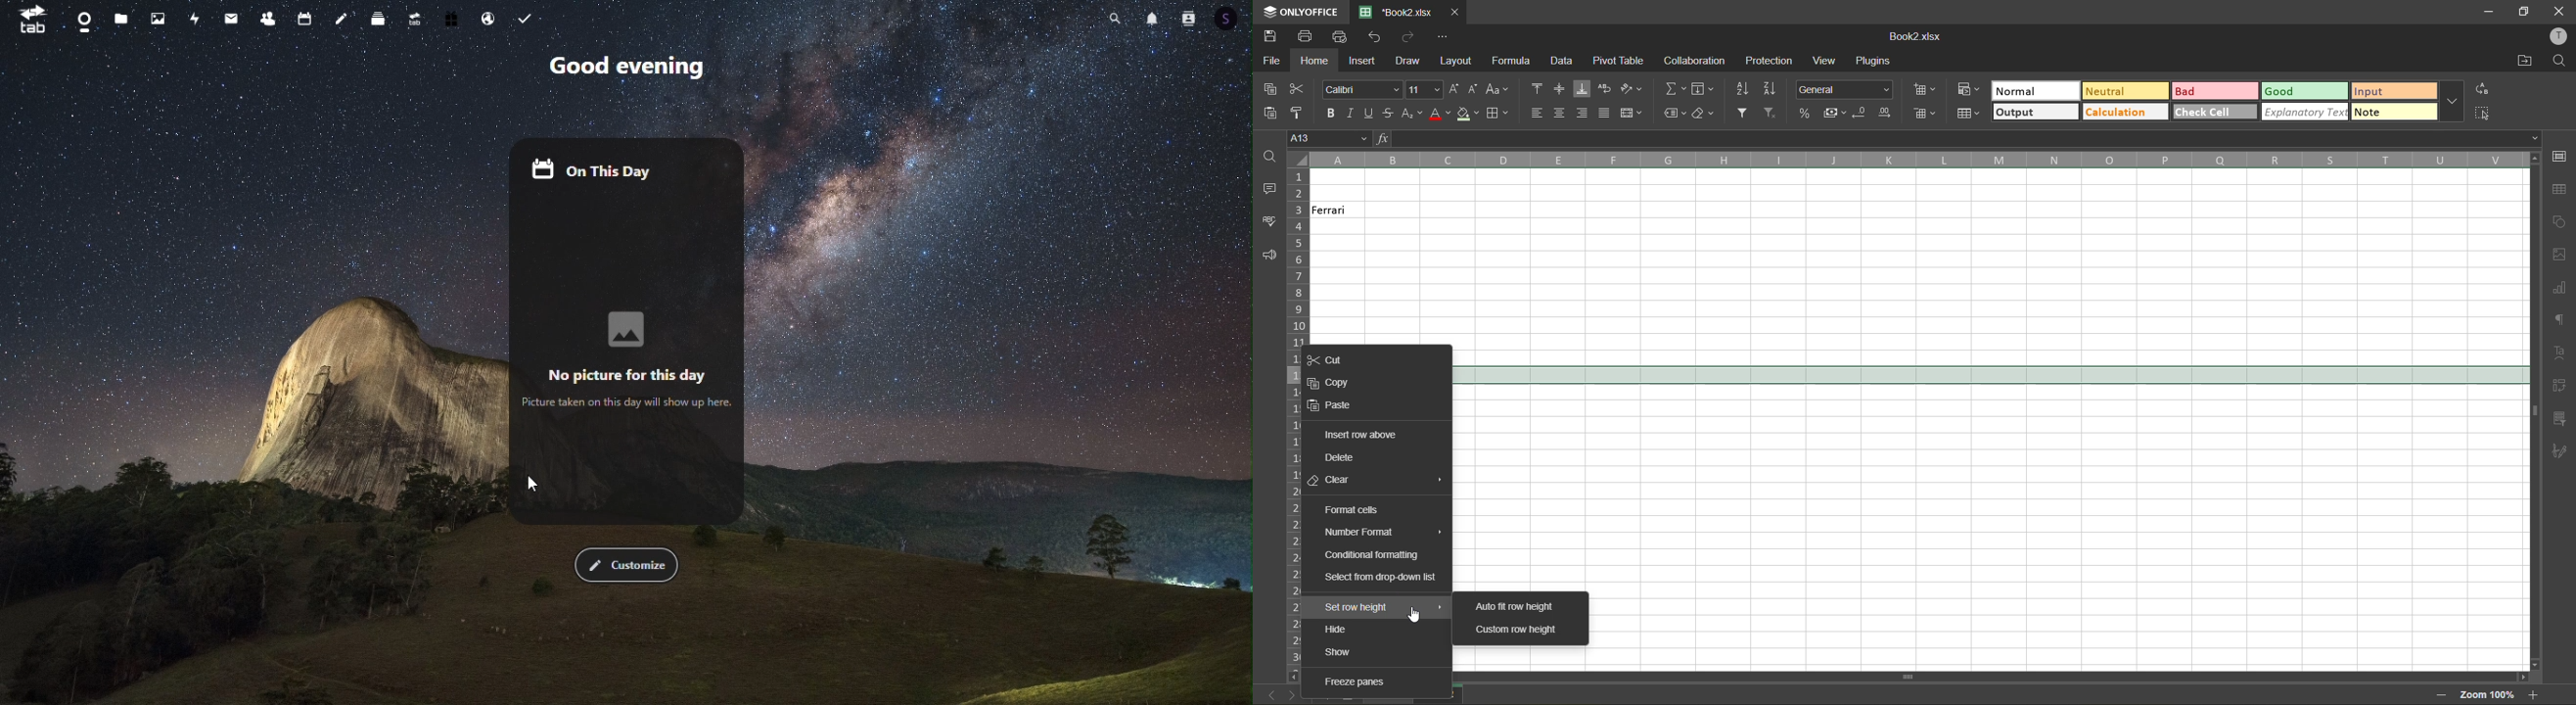  I want to click on italic, so click(1351, 113).